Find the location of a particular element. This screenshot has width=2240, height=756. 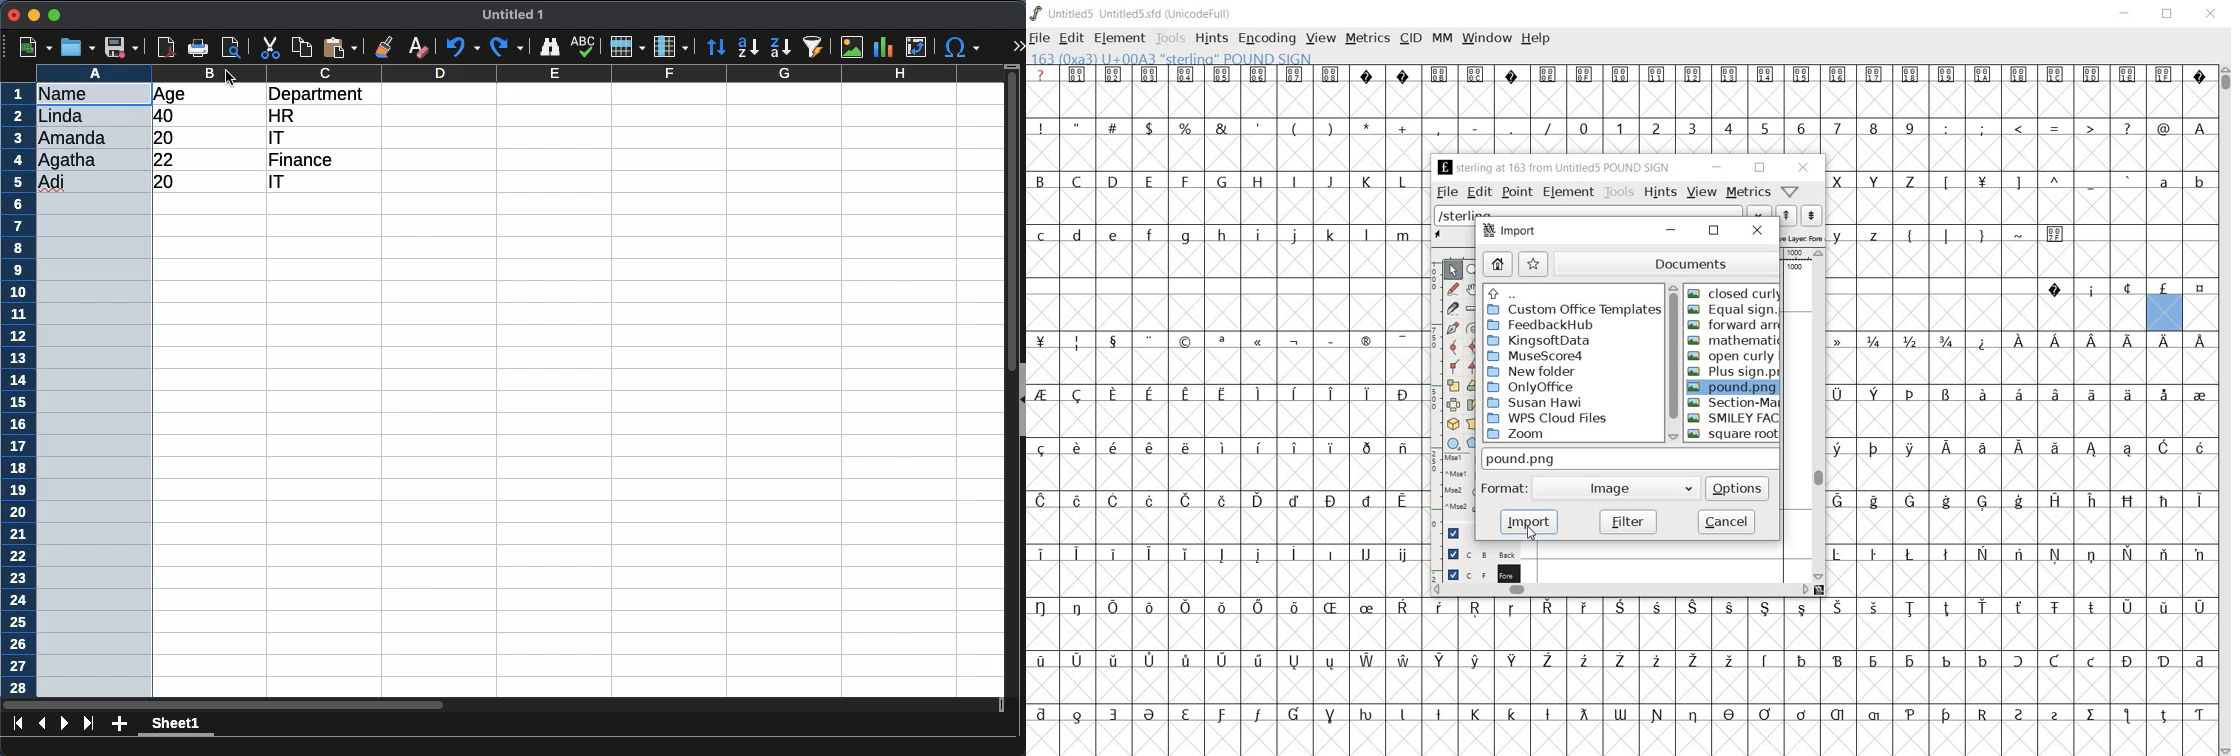

knife is located at coordinates (1454, 311).